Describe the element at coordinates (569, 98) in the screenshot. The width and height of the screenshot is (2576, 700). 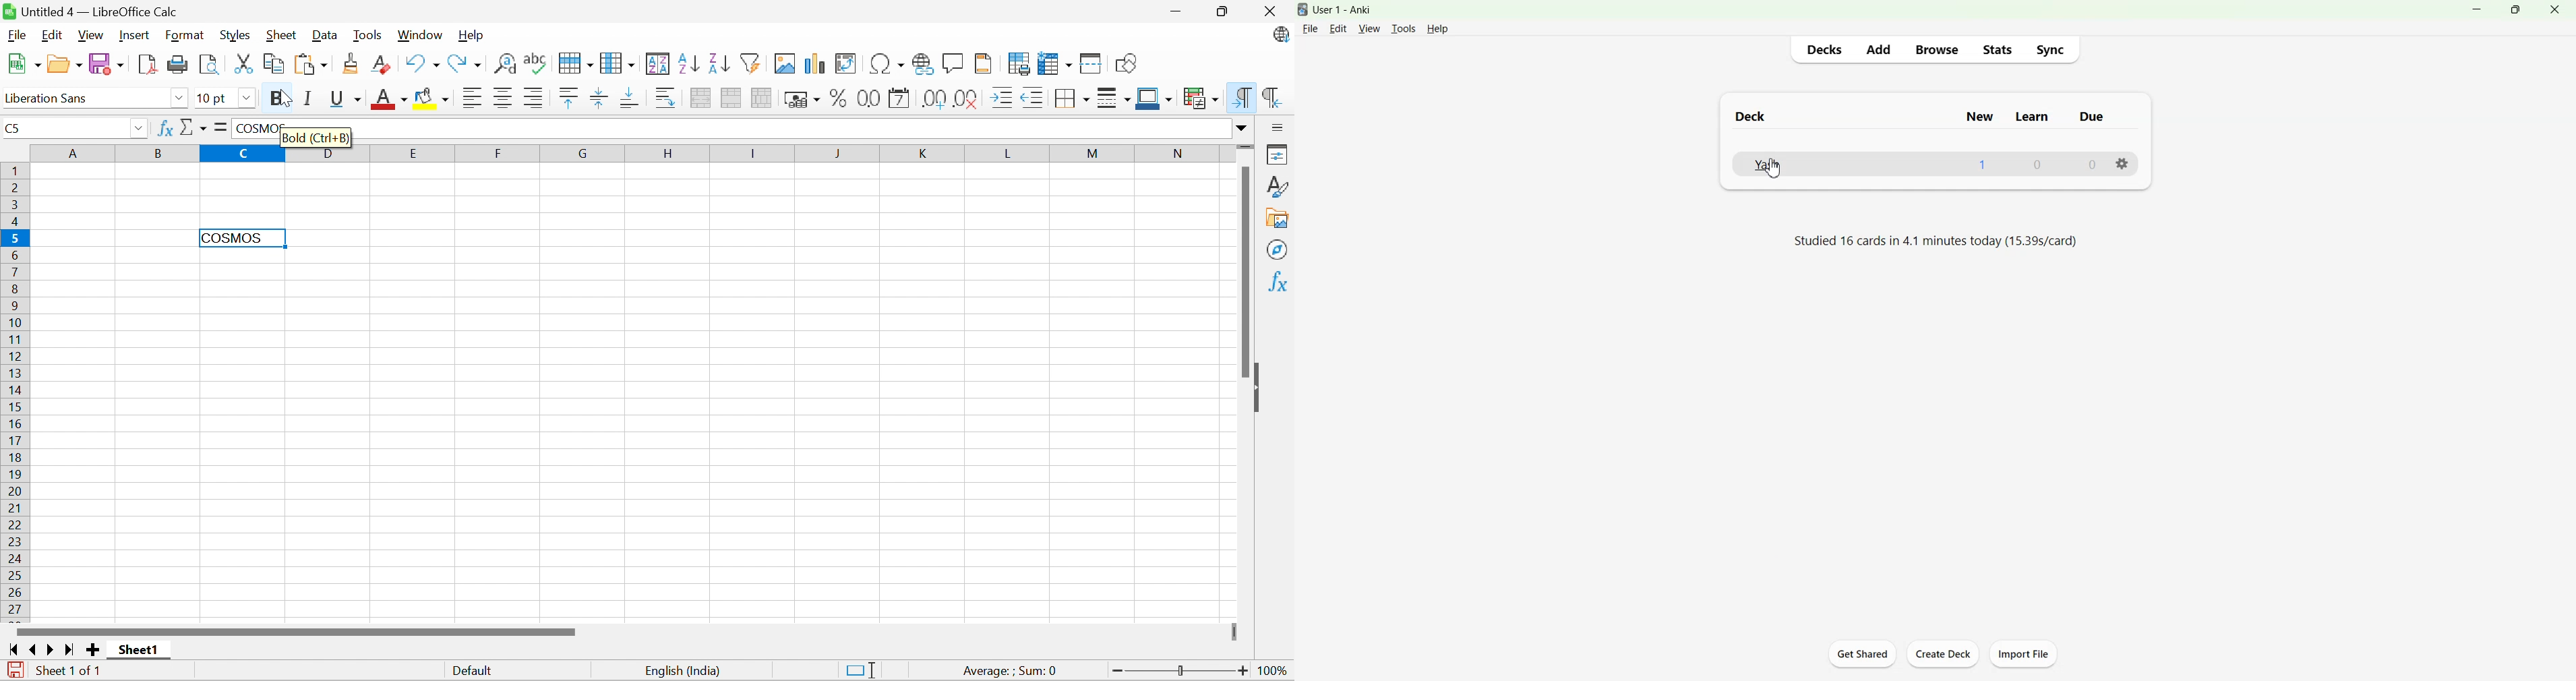
I see `Align Top` at that location.